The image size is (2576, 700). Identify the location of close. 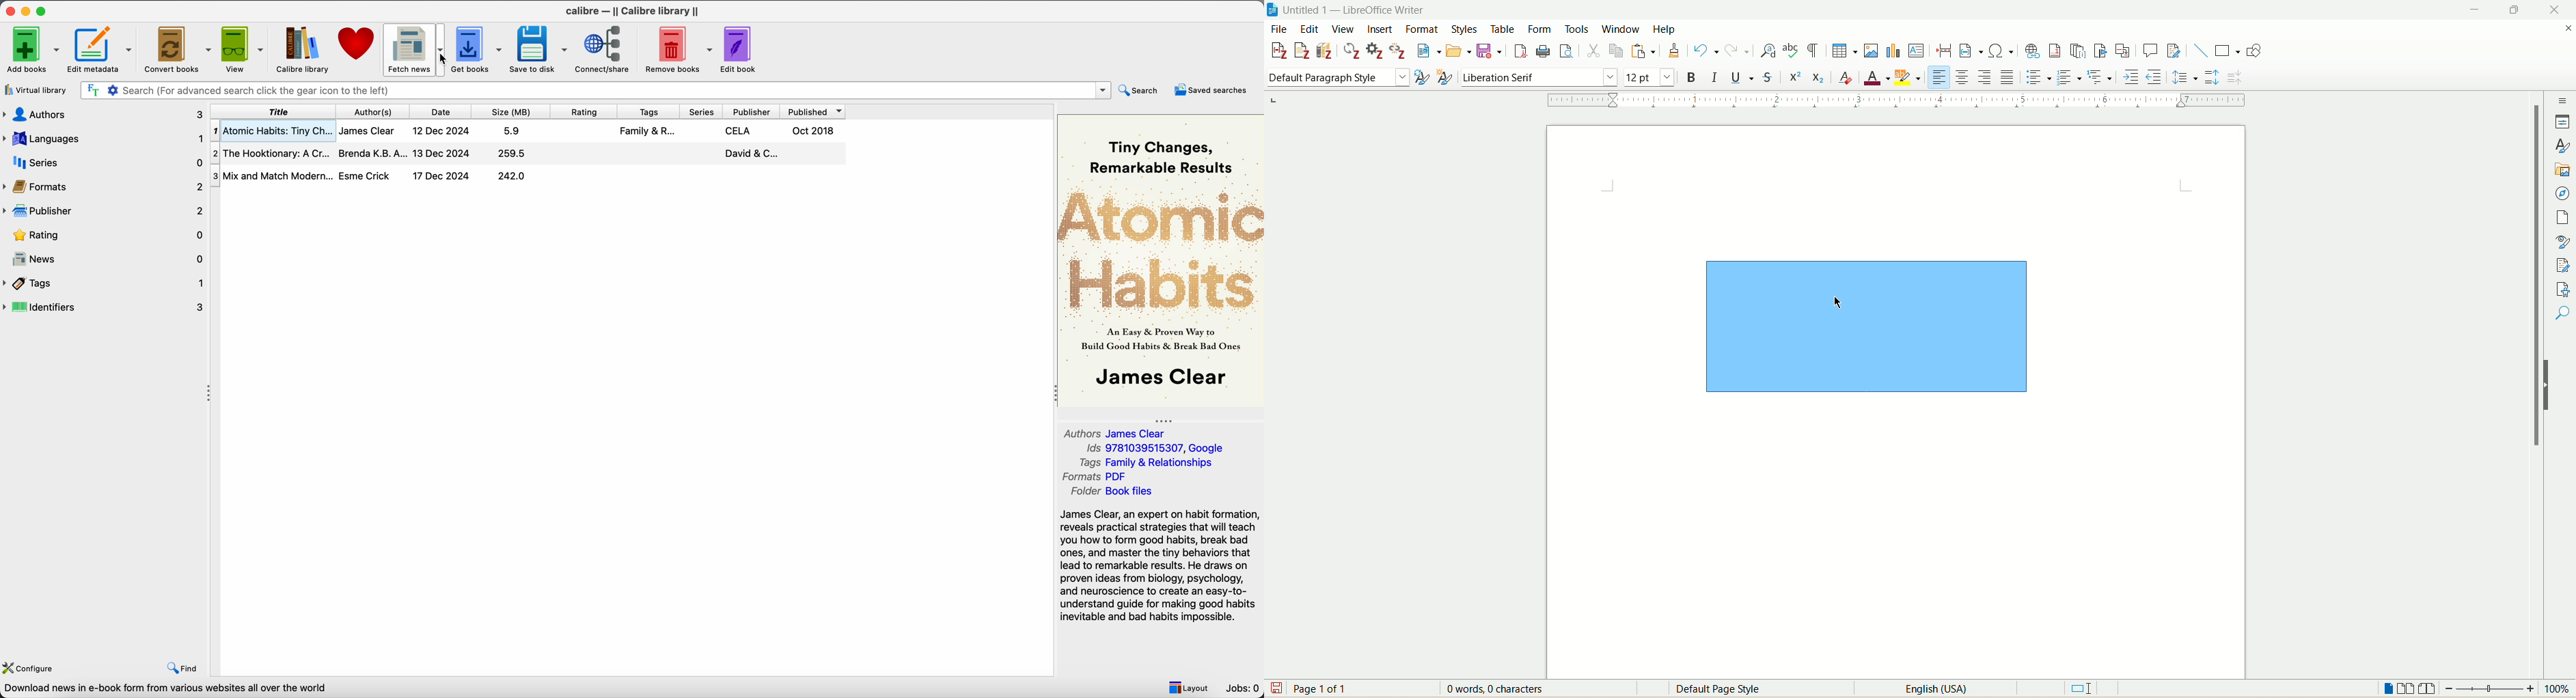
(2554, 9).